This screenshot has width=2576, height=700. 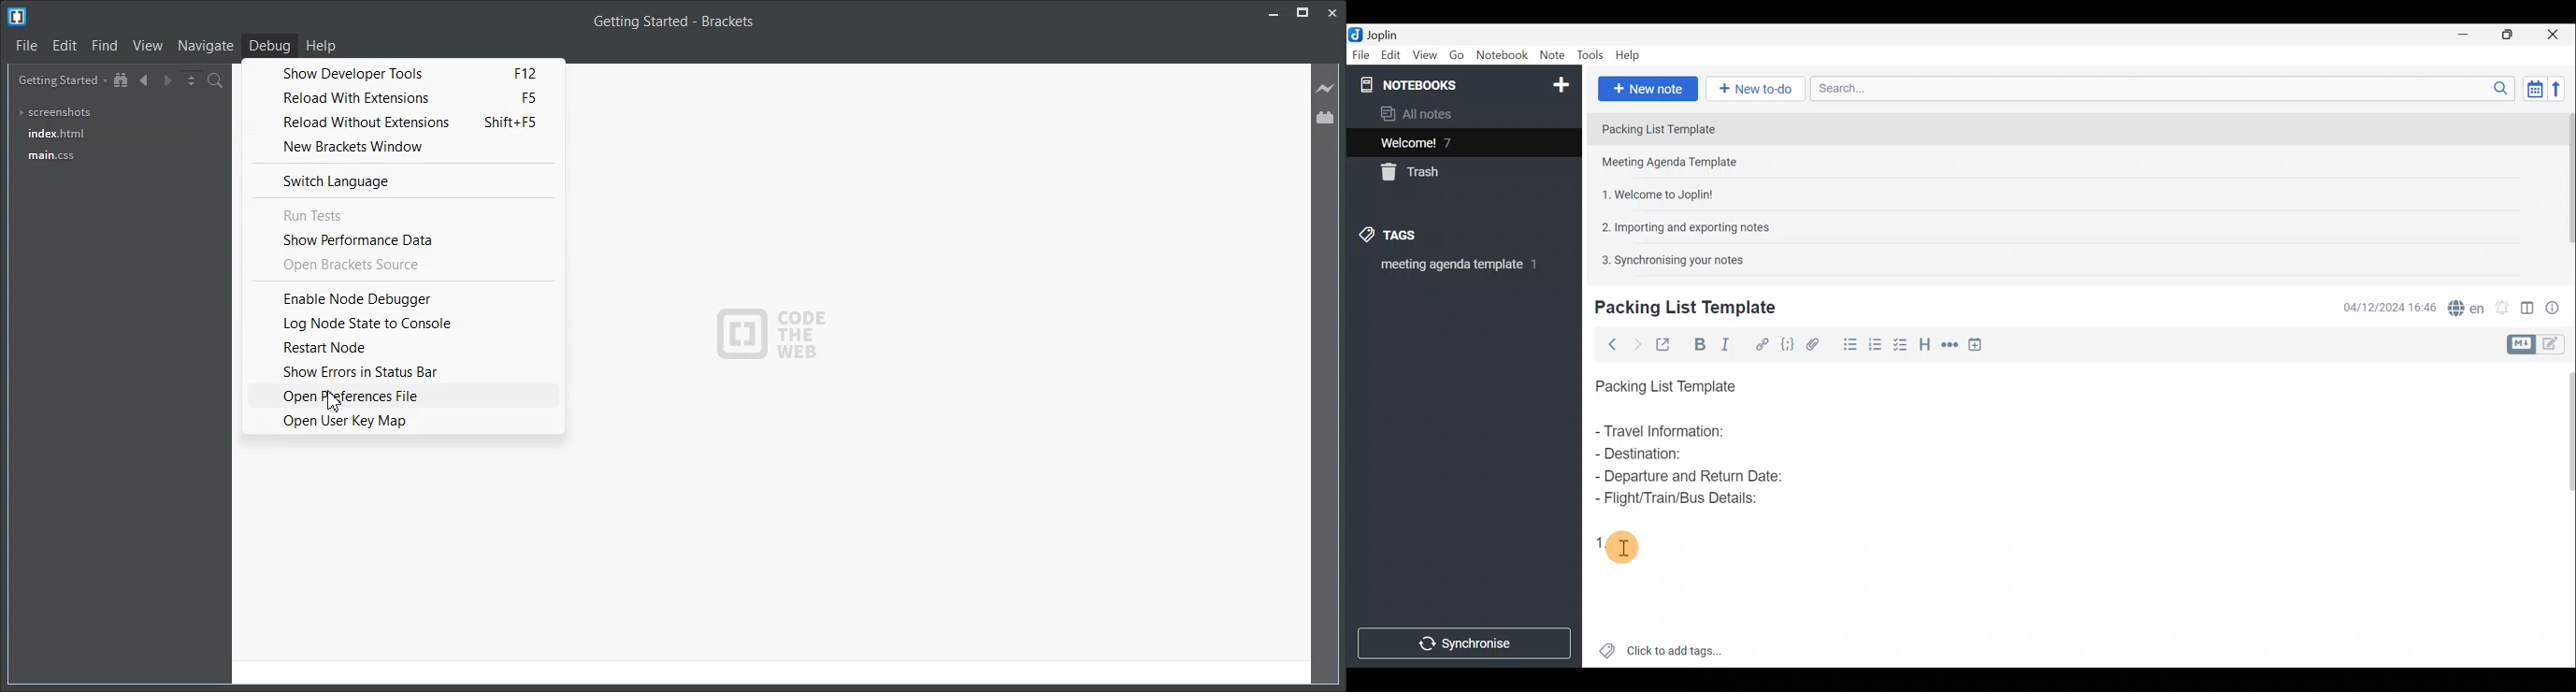 What do you see at coordinates (1678, 308) in the screenshot?
I see `Creating new note` at bounding box center [1678, 308].